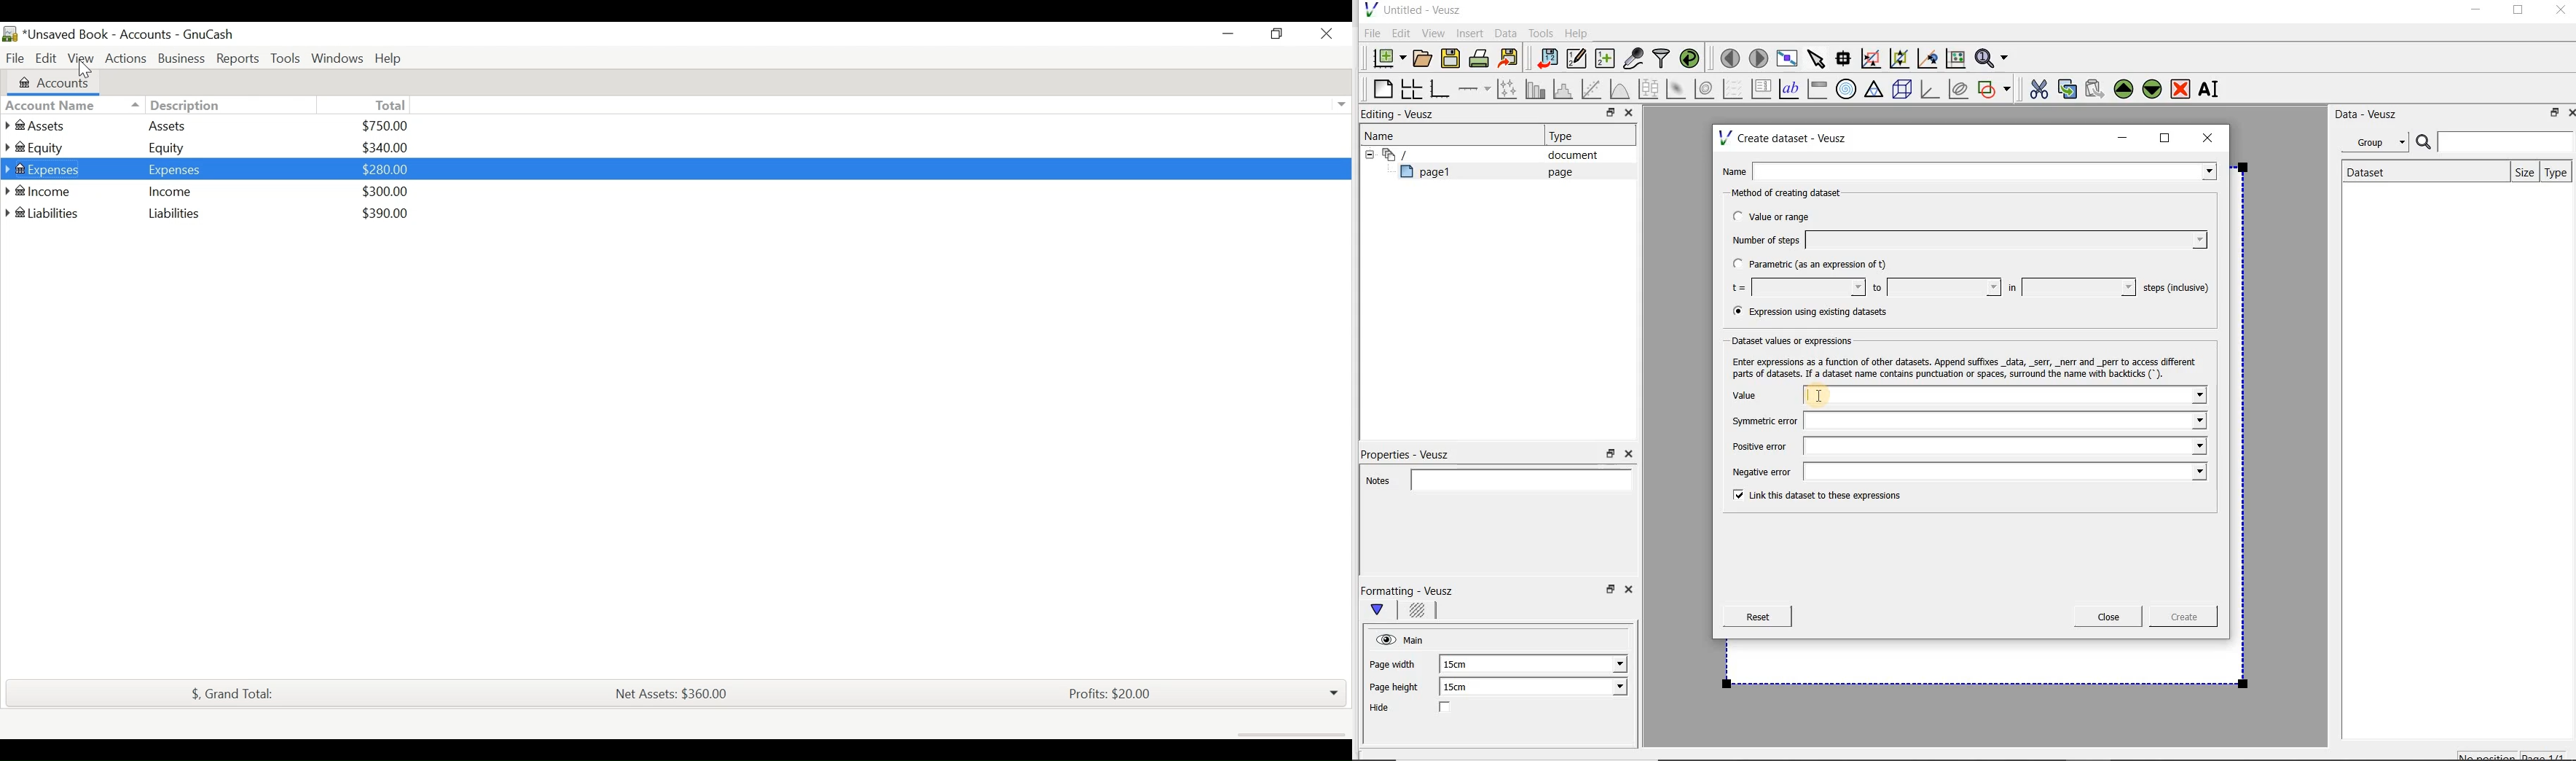  I want to click on Accounts, so click(63, 81).